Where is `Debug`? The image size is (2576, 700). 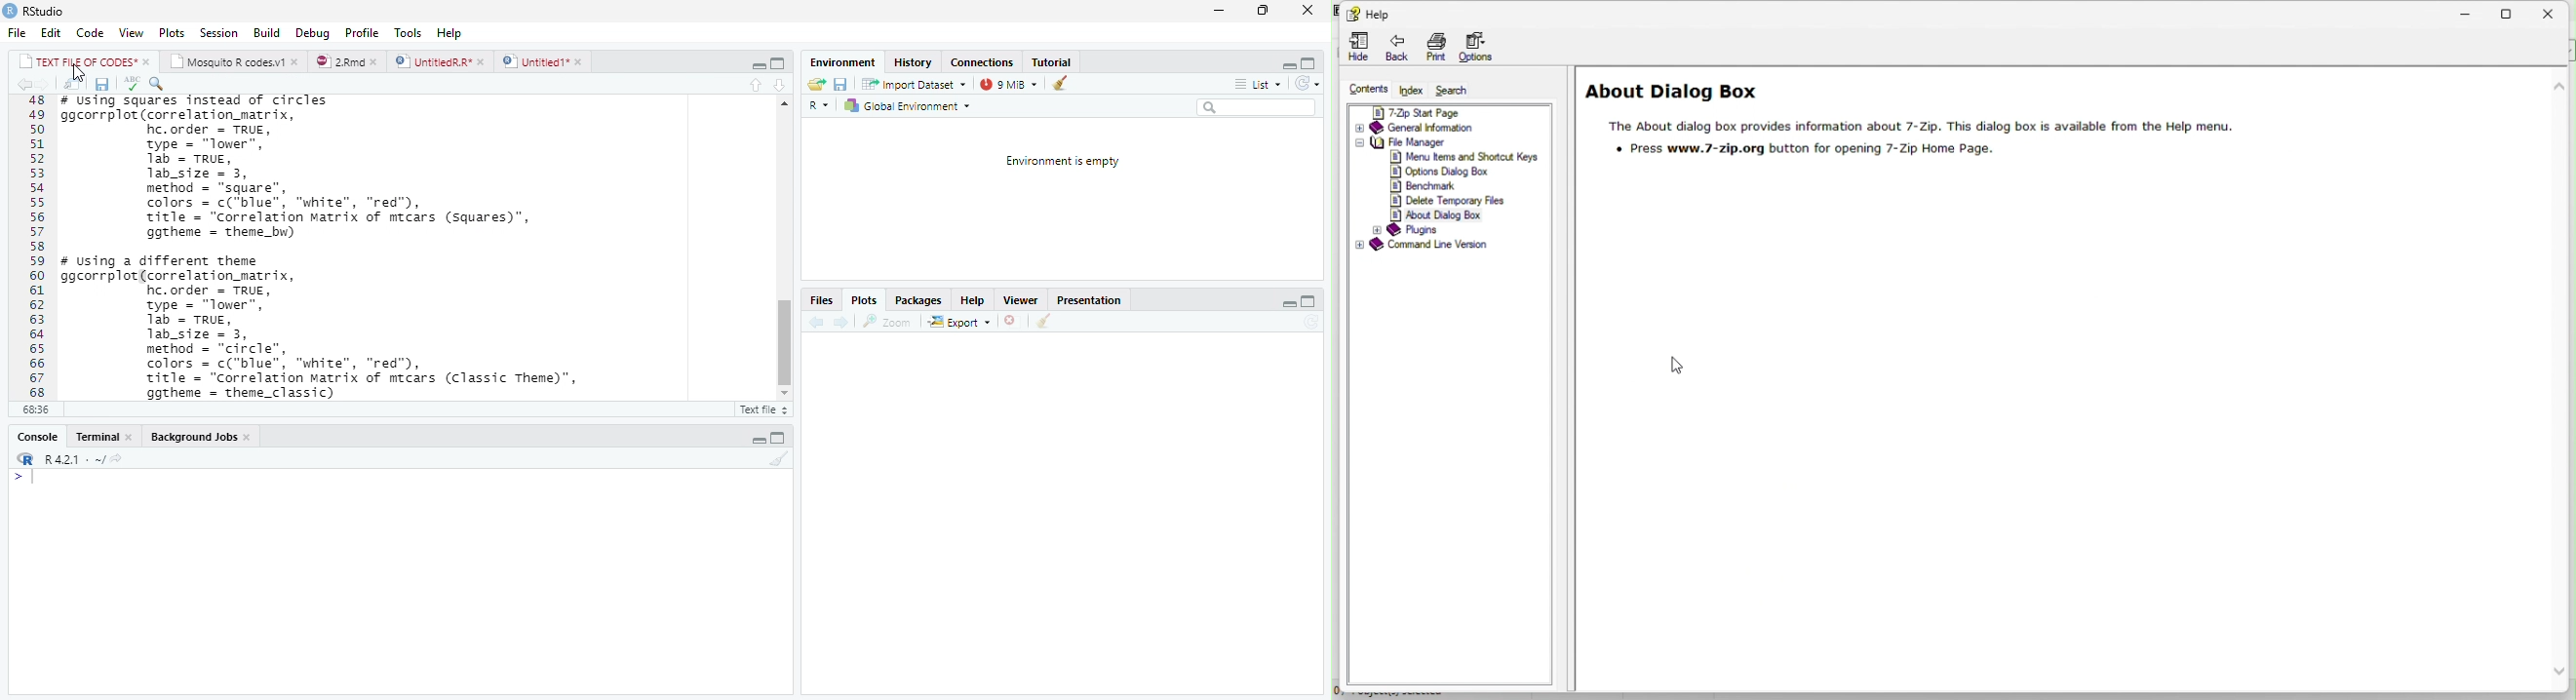
Debug is located at coordinates (314, 33).